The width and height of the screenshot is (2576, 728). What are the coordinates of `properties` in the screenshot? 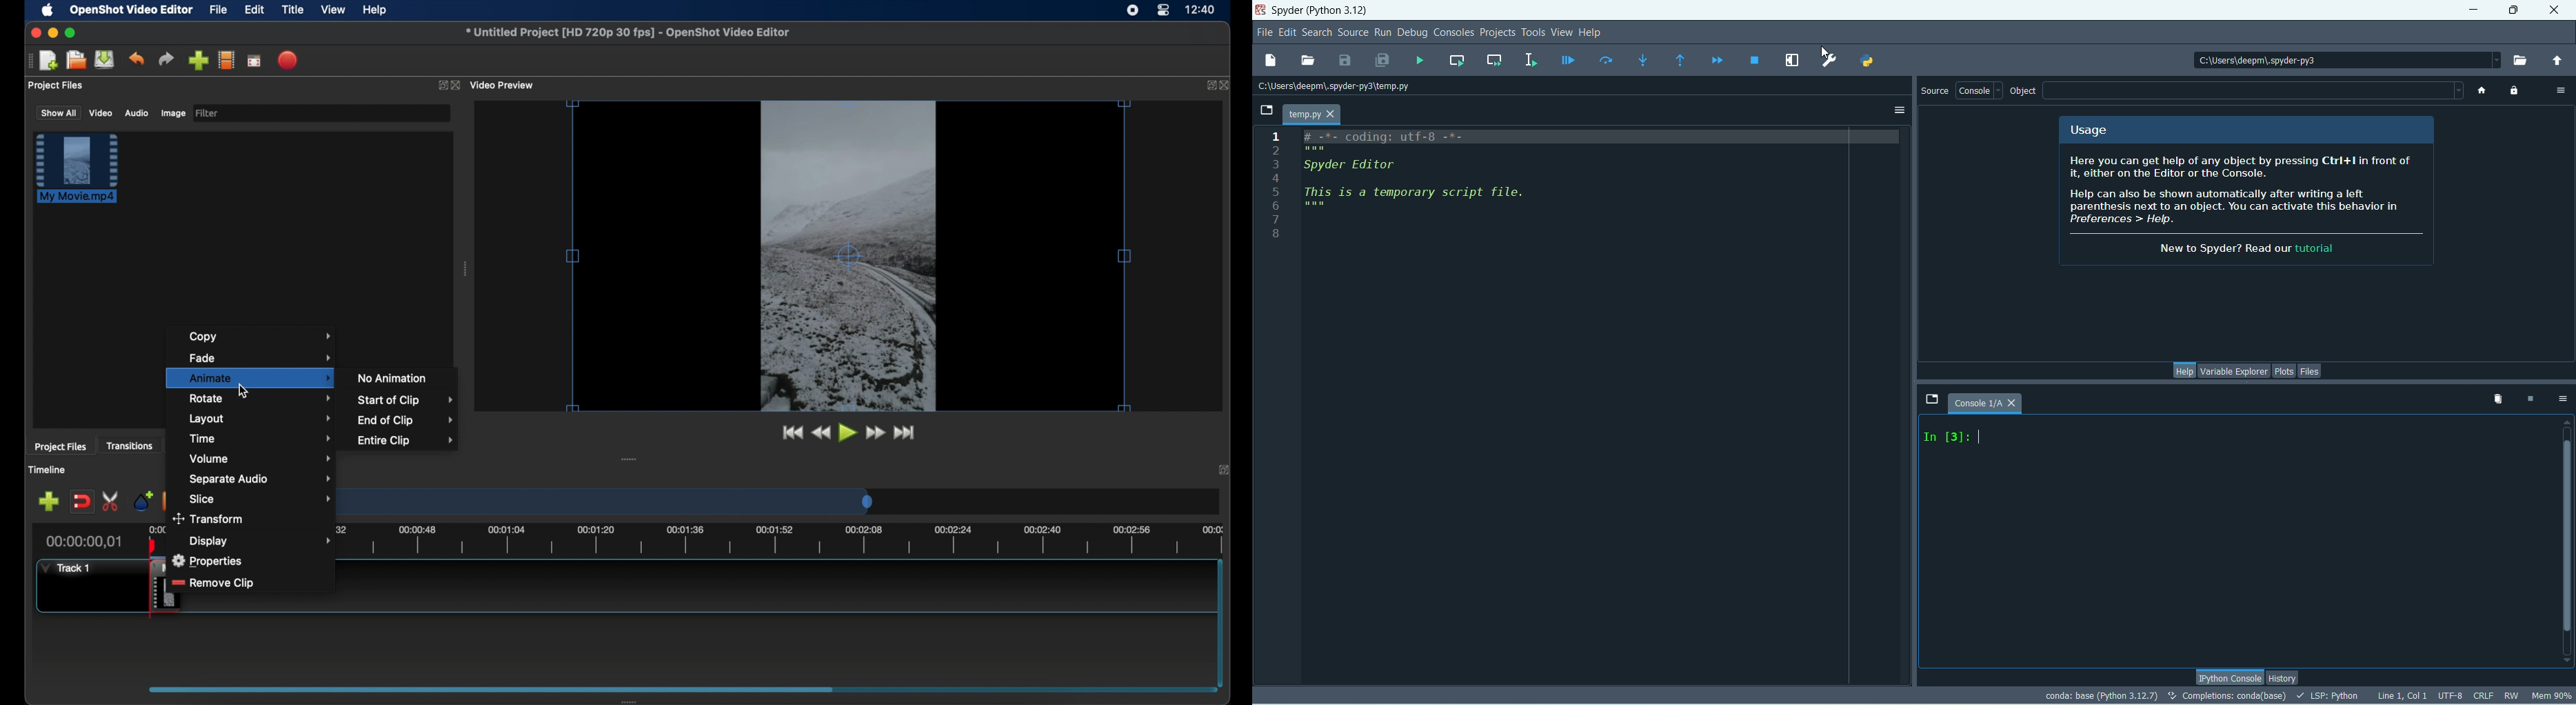 It's located at (209, 561).